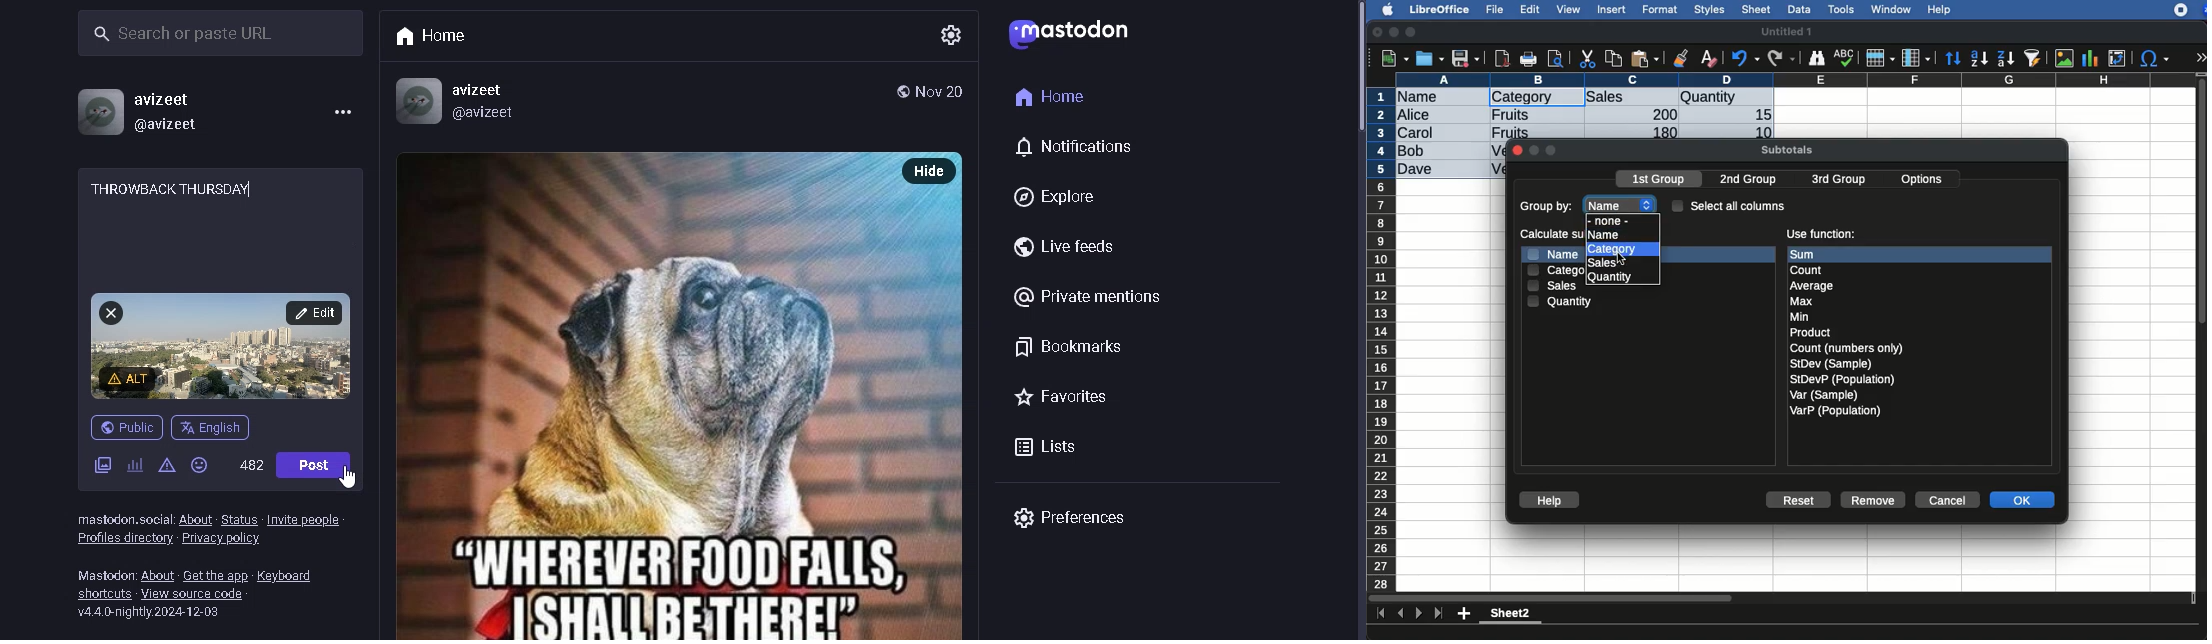 The width and height of the screenshot is (2212, 644). I want to click on cut, so click(1588, 58).